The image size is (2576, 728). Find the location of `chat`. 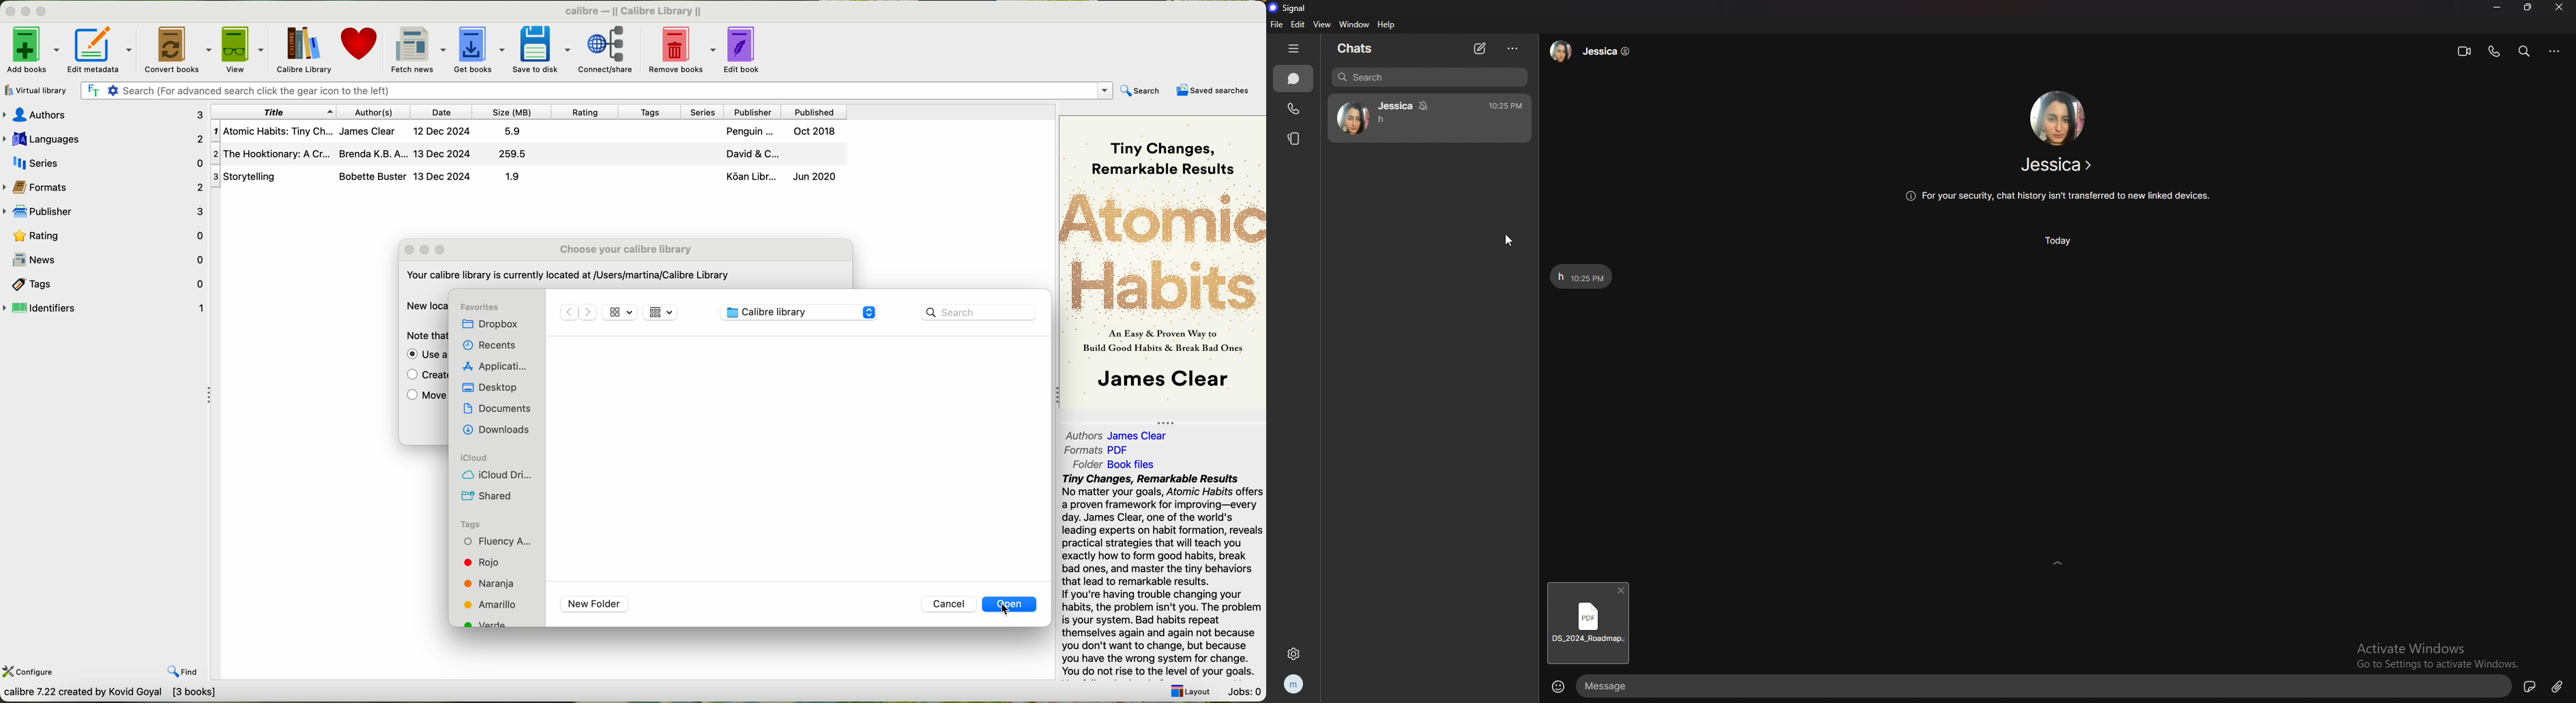

chat is located at coordinates (1429, 118).